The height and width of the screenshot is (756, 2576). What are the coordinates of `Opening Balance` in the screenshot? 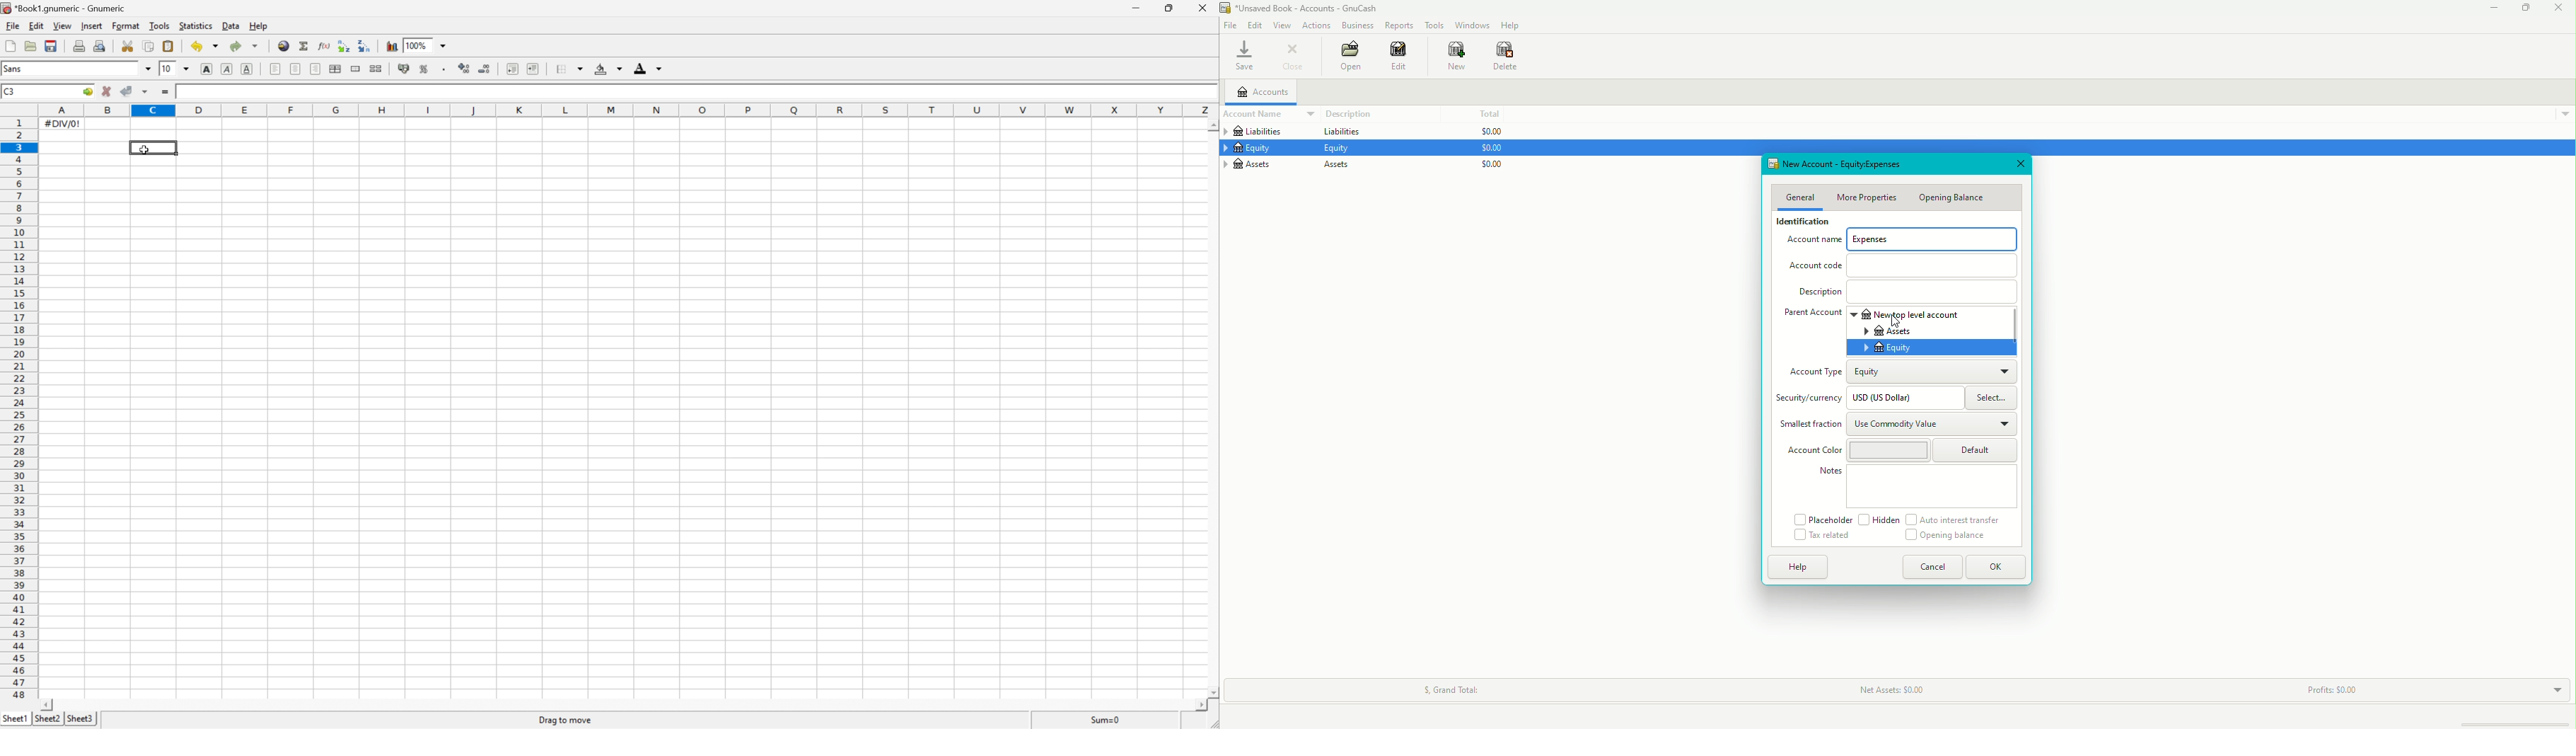 It's located at (1951, 536).